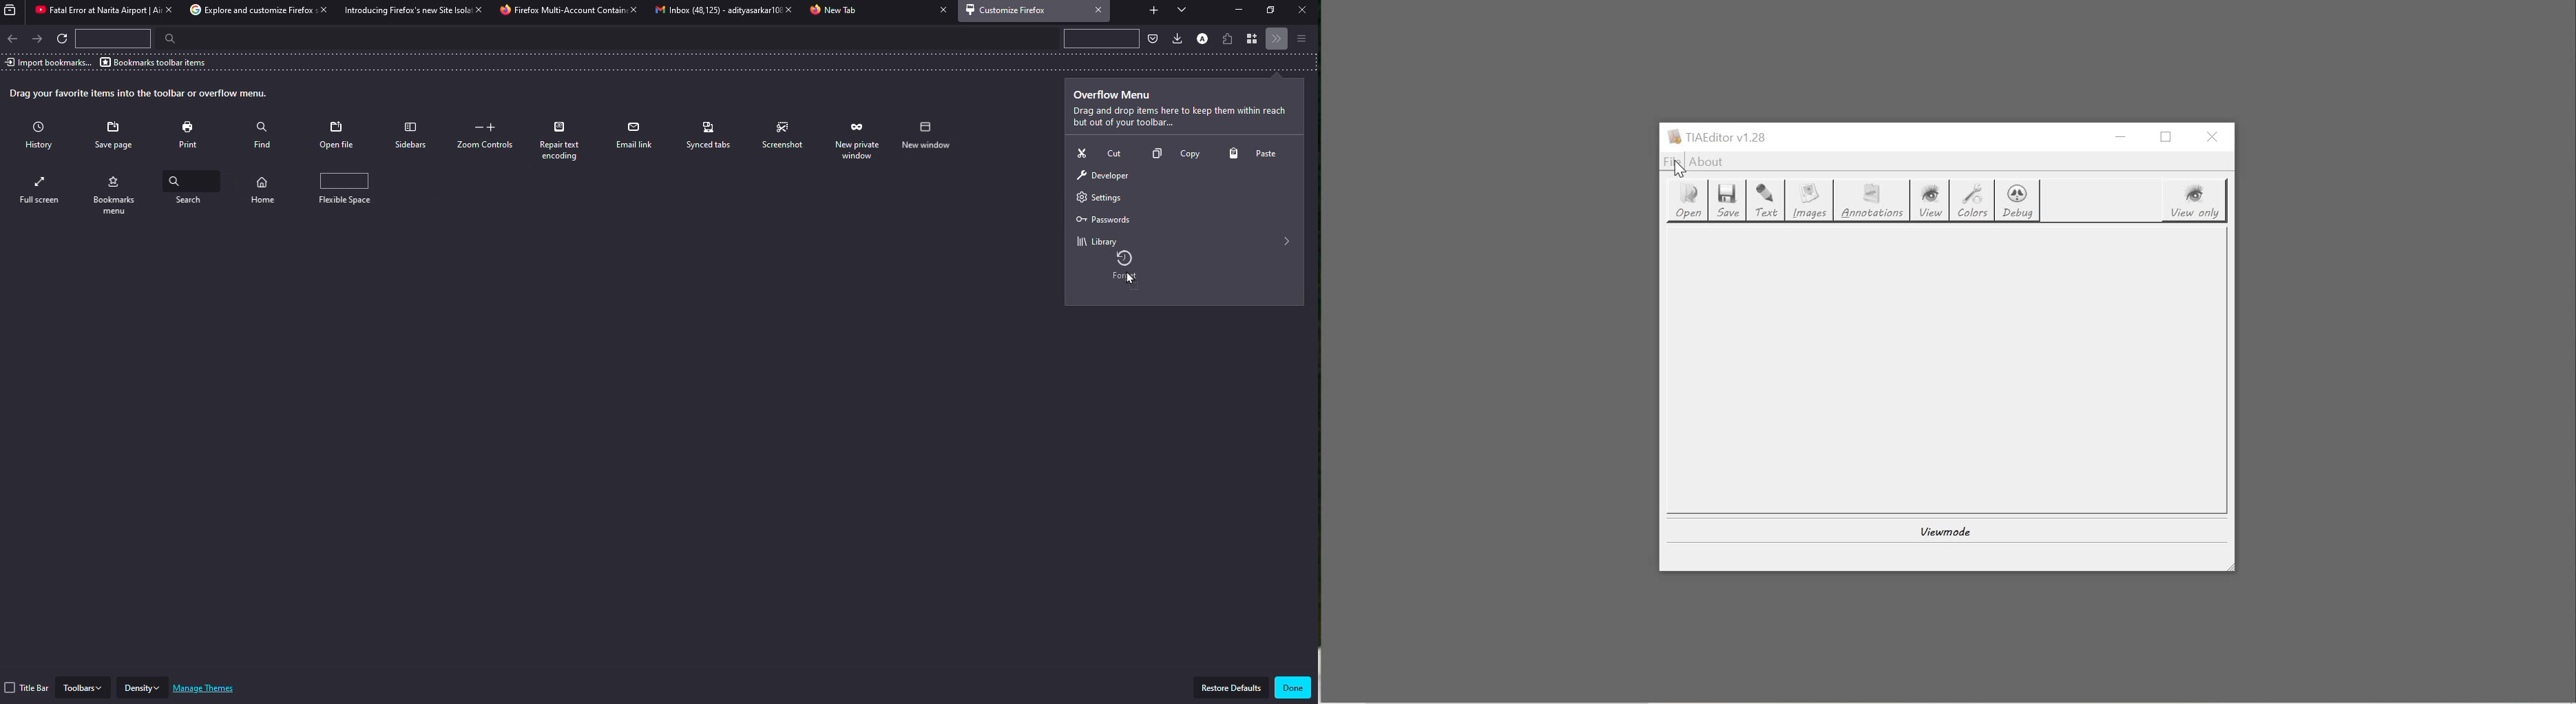 This screenshot has height=728, width=2576. I want to click on tab, so click(403, 10).